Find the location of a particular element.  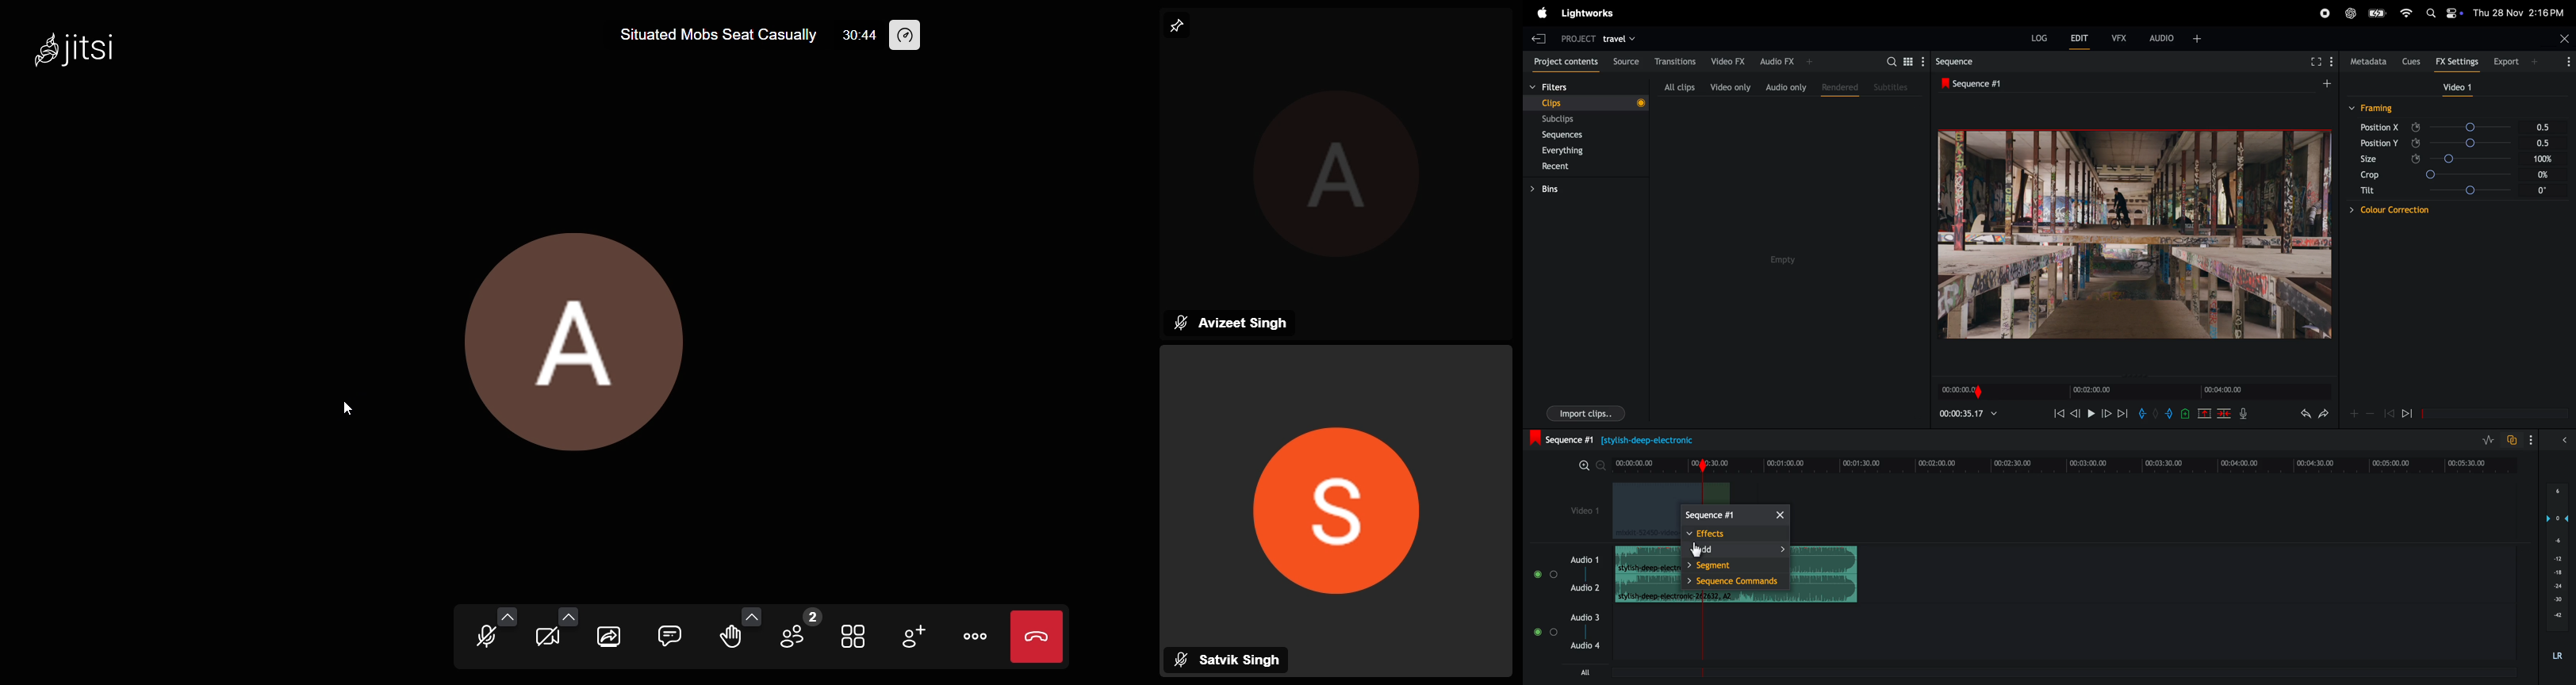

add sequence is located at coordinates (2326, 82).